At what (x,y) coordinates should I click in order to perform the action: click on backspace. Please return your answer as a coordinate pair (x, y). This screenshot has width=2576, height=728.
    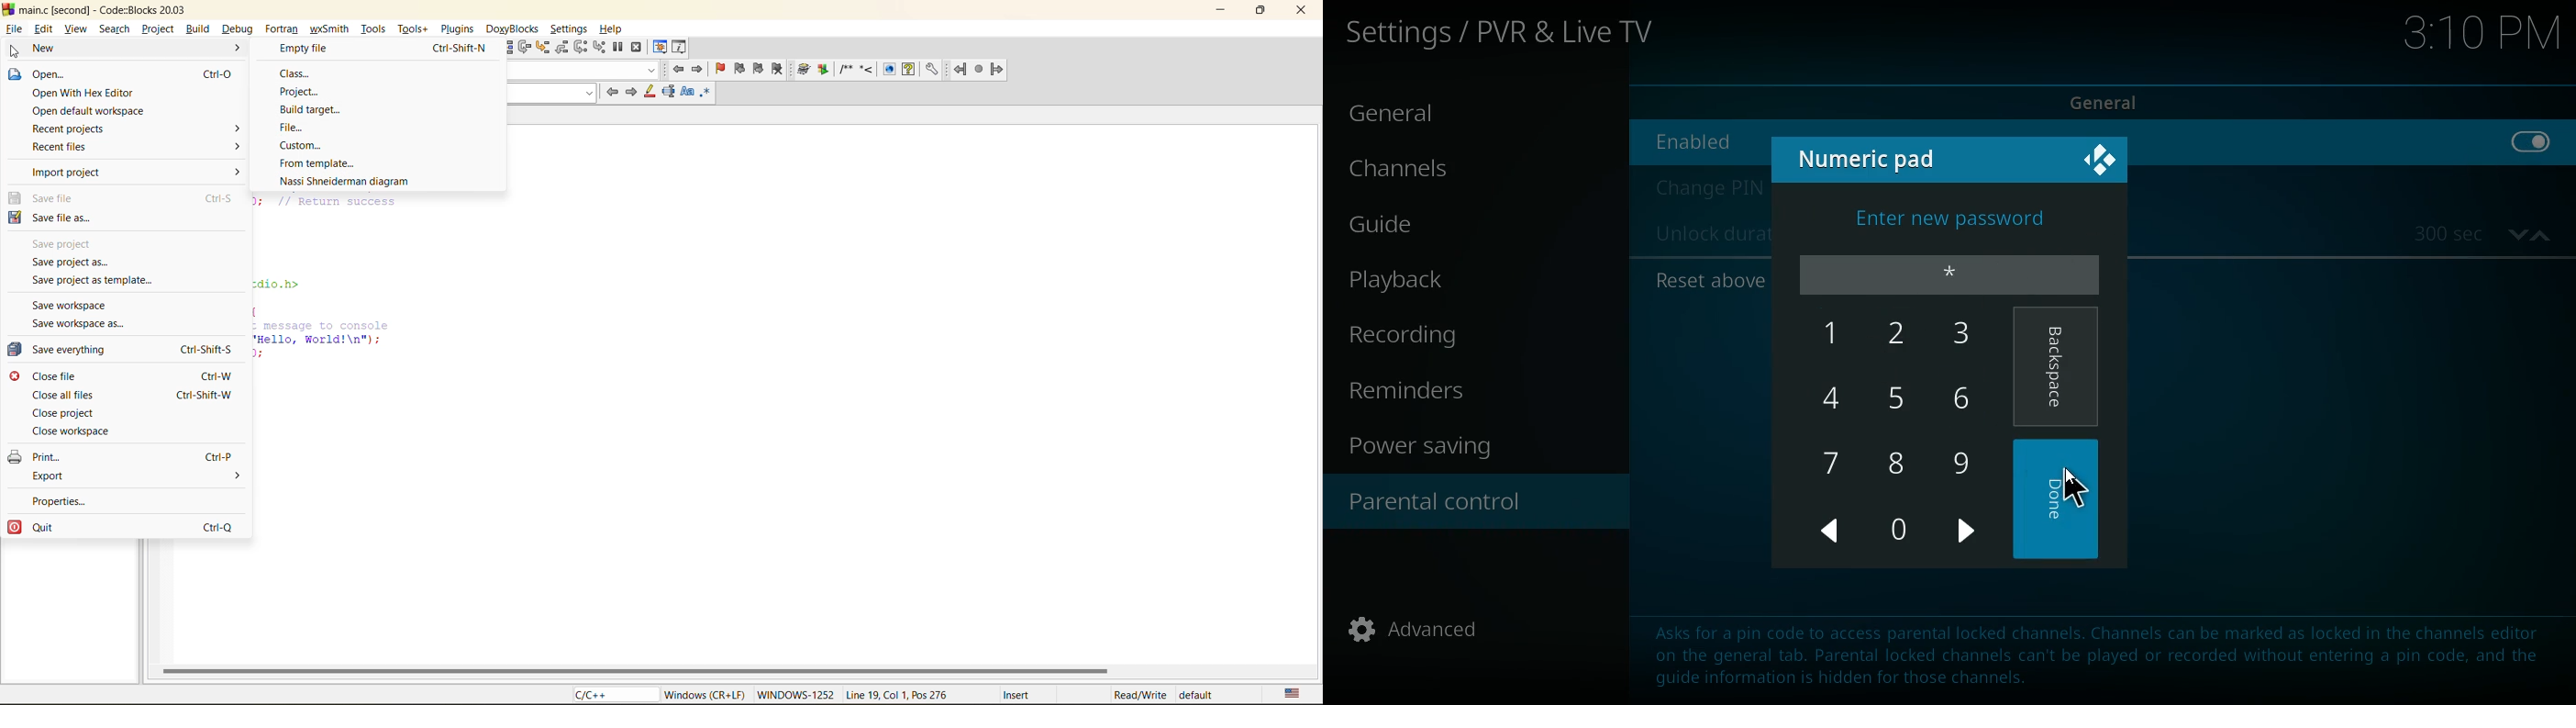
    Looking at the image, I should click on (2058, 369).